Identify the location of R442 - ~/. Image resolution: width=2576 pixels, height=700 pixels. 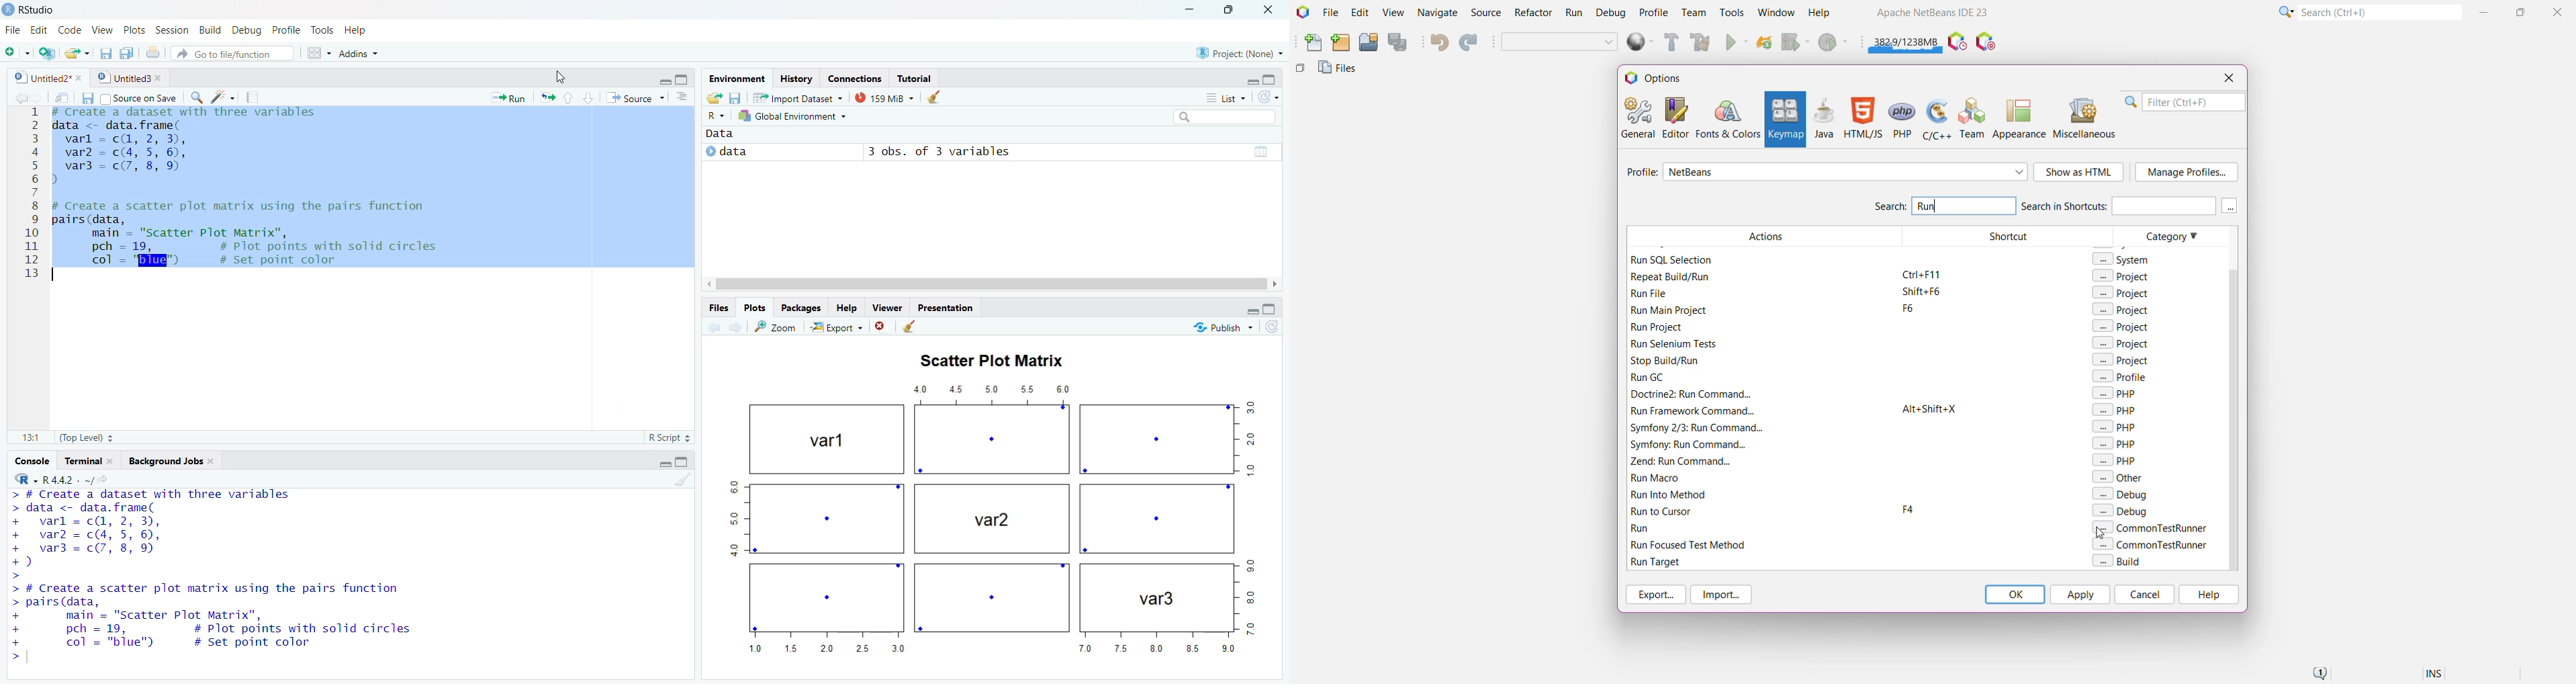
(83, 478).